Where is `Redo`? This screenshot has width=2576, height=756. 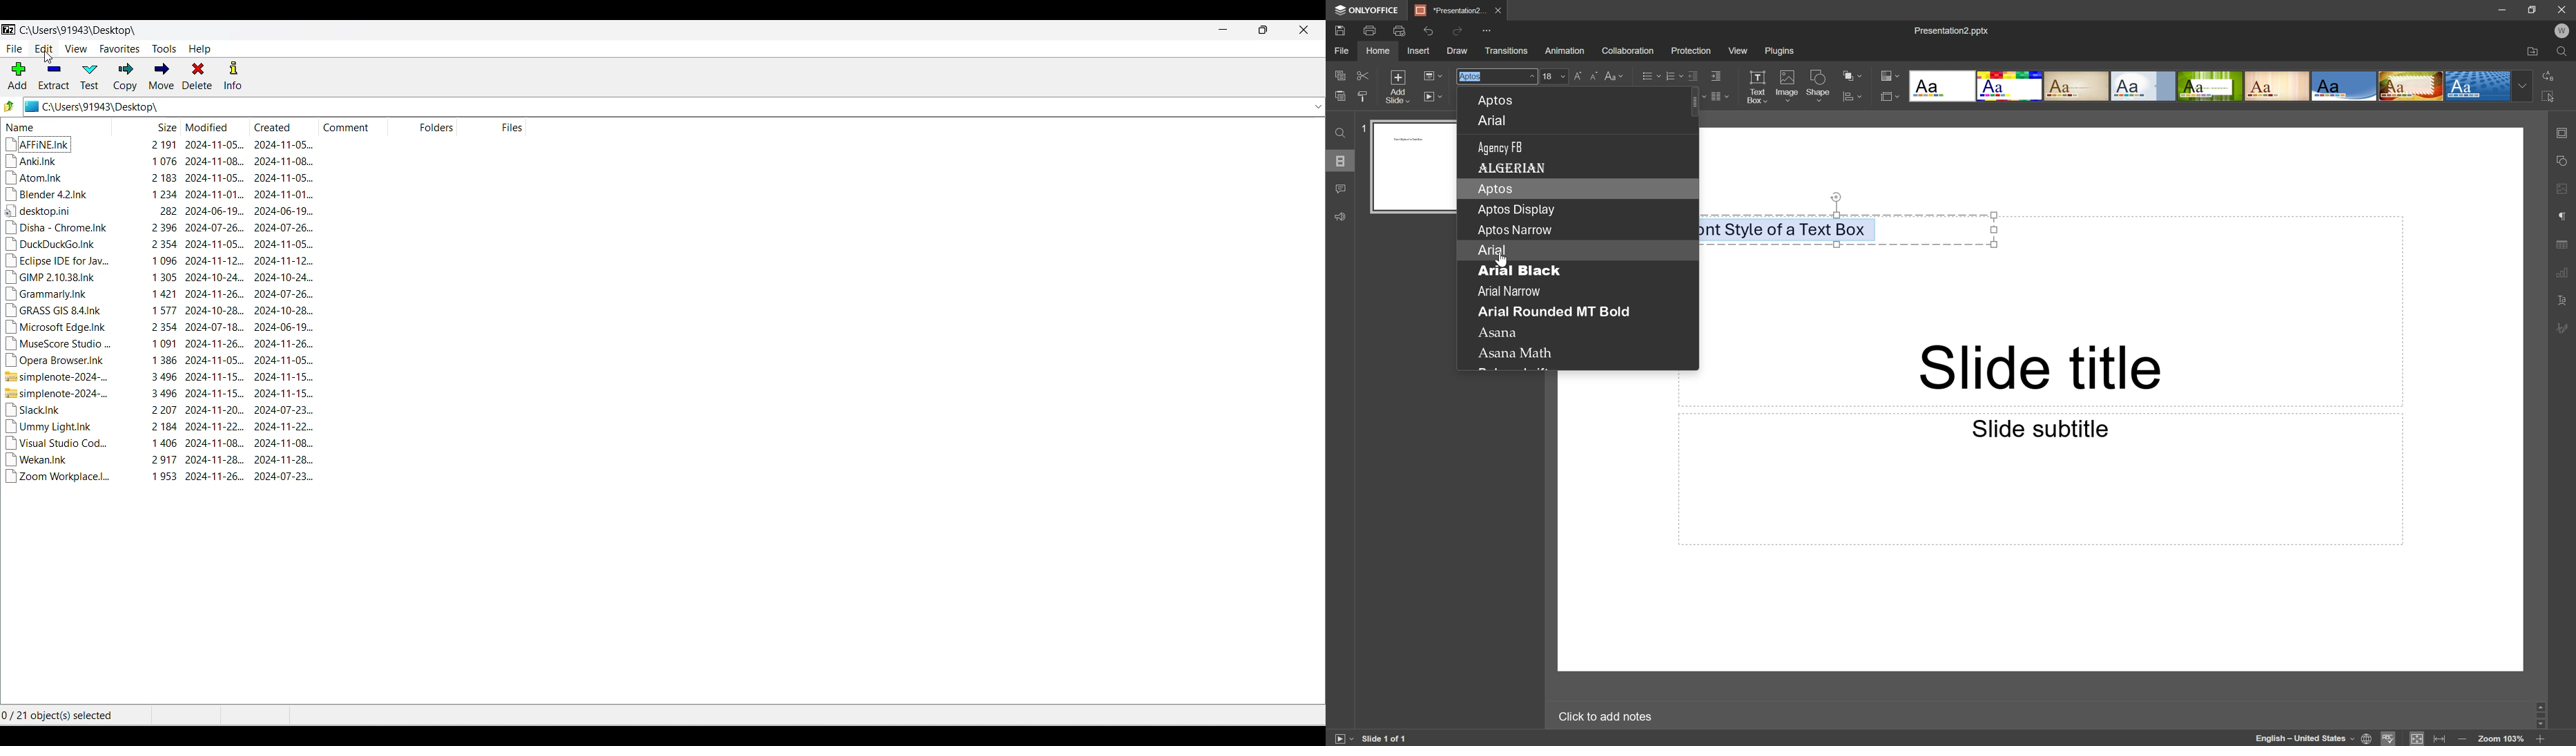
Redo is located at coordinates (1460, 32).